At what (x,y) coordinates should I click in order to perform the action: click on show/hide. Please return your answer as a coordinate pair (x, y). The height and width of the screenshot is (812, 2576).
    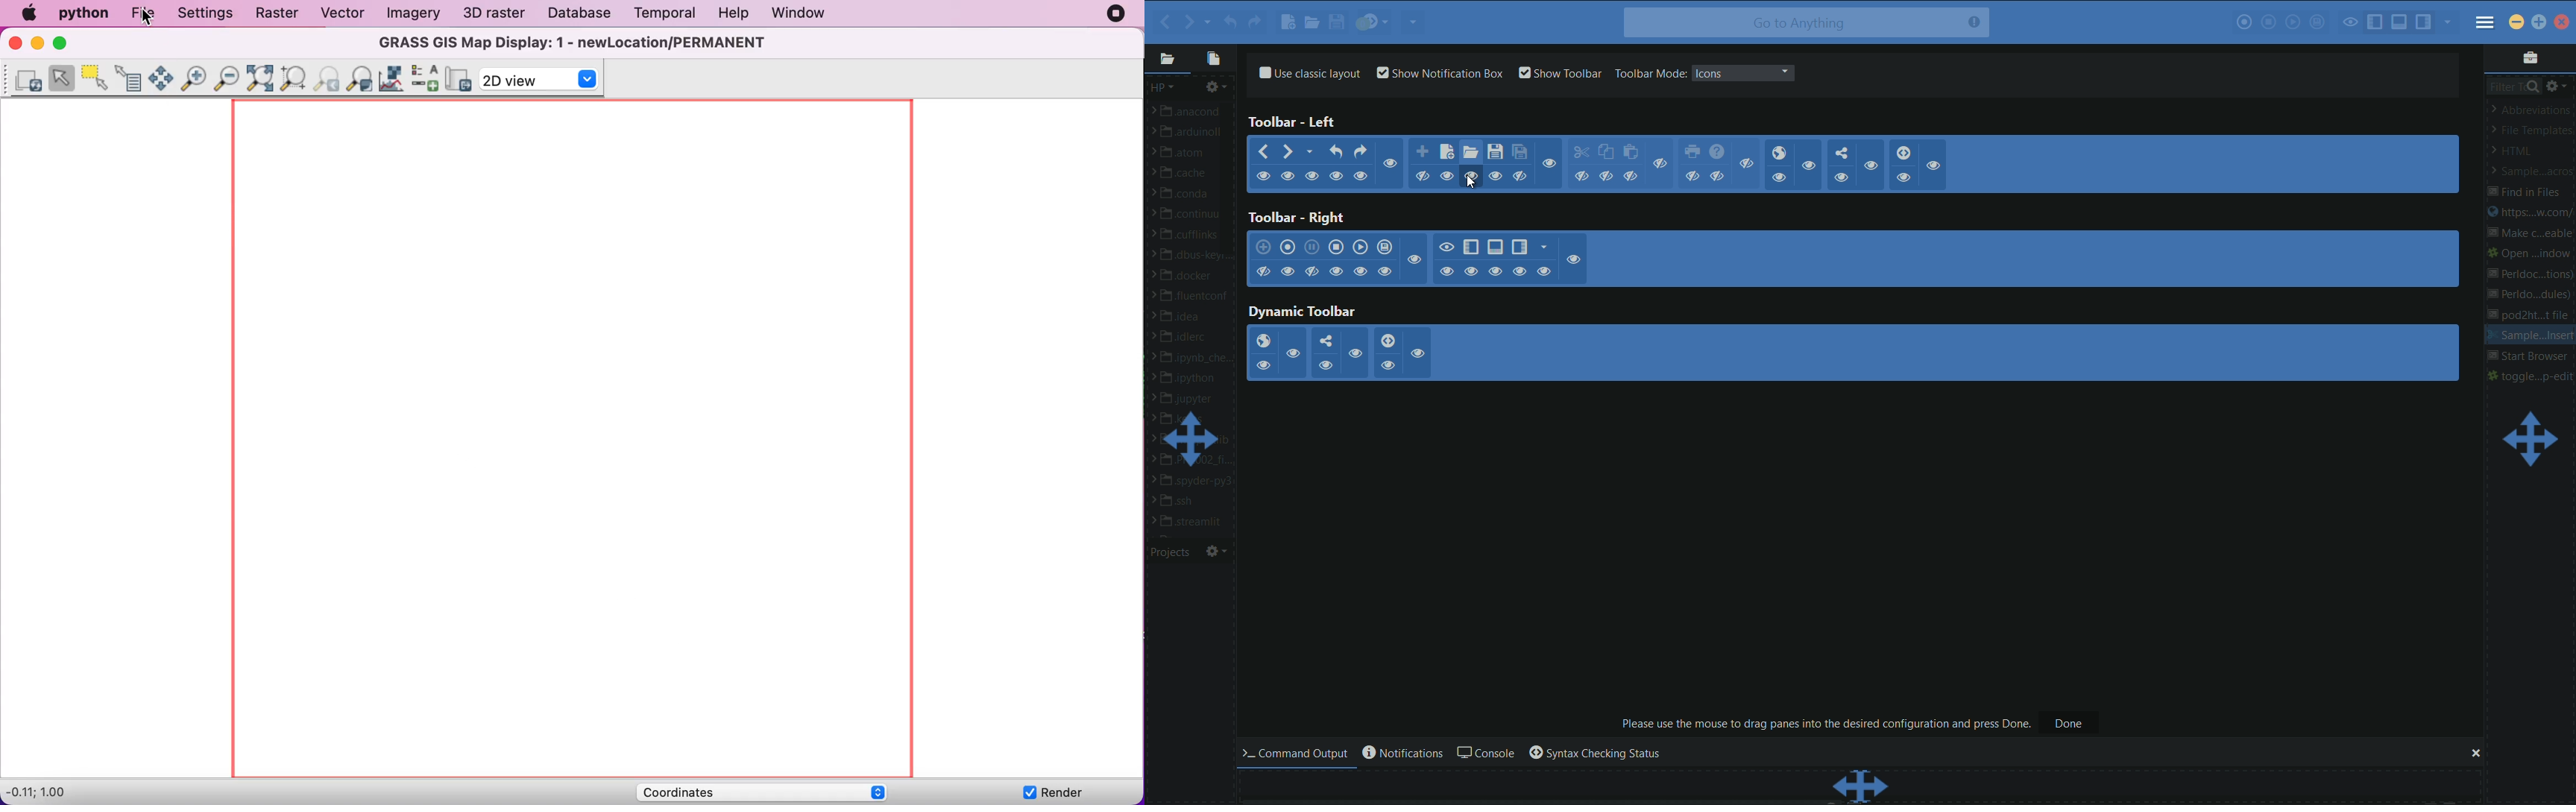
    Looking at the image, I should click on (1693, 176).